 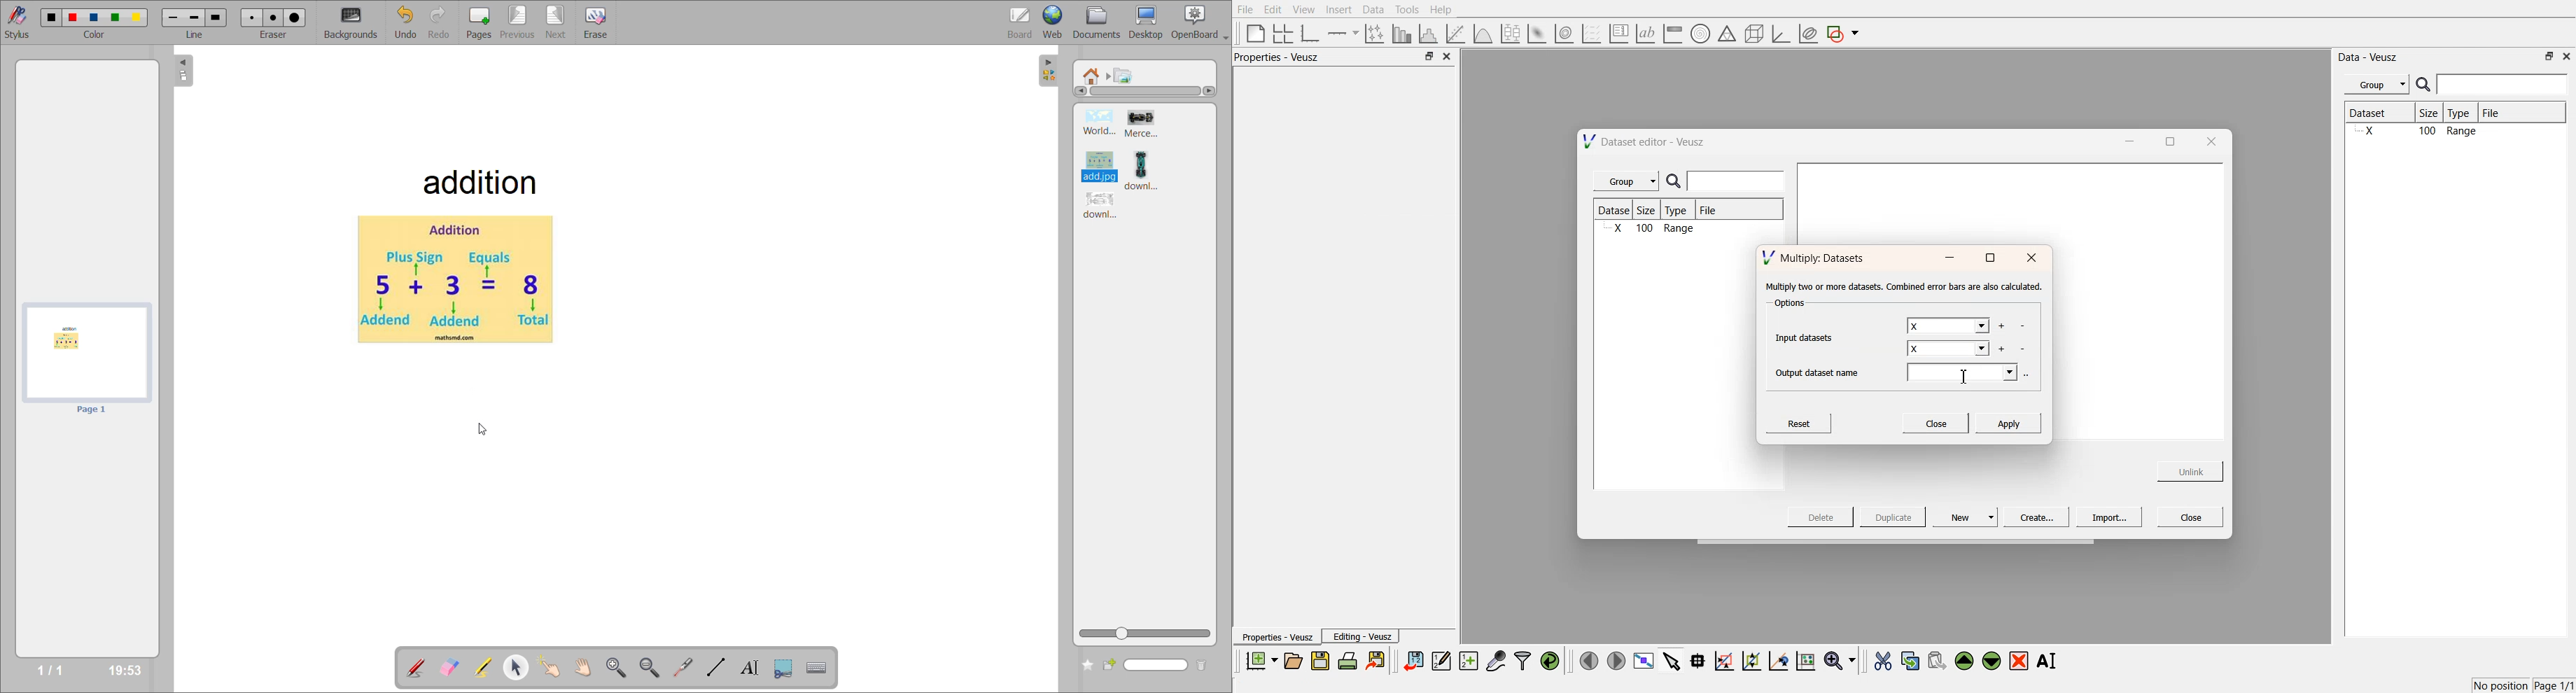 What do you see at coordinates (1483, 32) in the screenshot?
I see `plot a function on a graph` at bounding box center [1483, 32].